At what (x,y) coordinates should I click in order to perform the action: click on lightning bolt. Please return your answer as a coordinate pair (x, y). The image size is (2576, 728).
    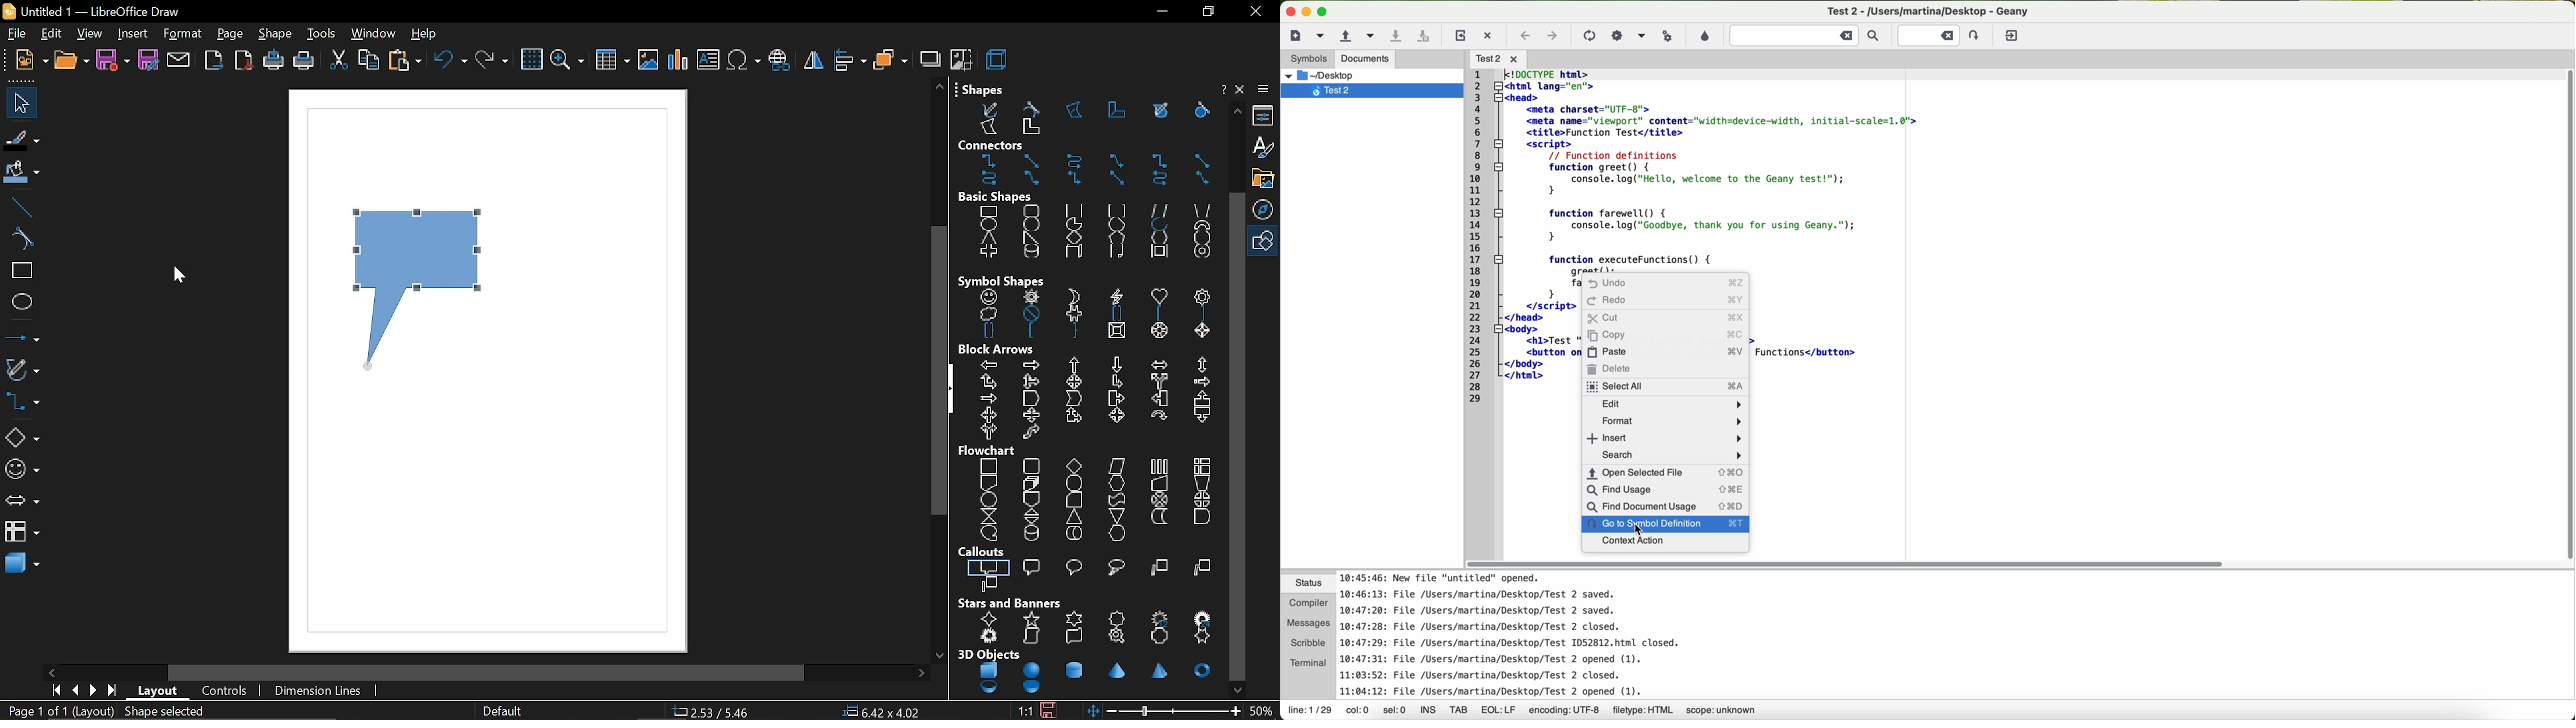
    Looking at the image, I should click on (1113, 298).